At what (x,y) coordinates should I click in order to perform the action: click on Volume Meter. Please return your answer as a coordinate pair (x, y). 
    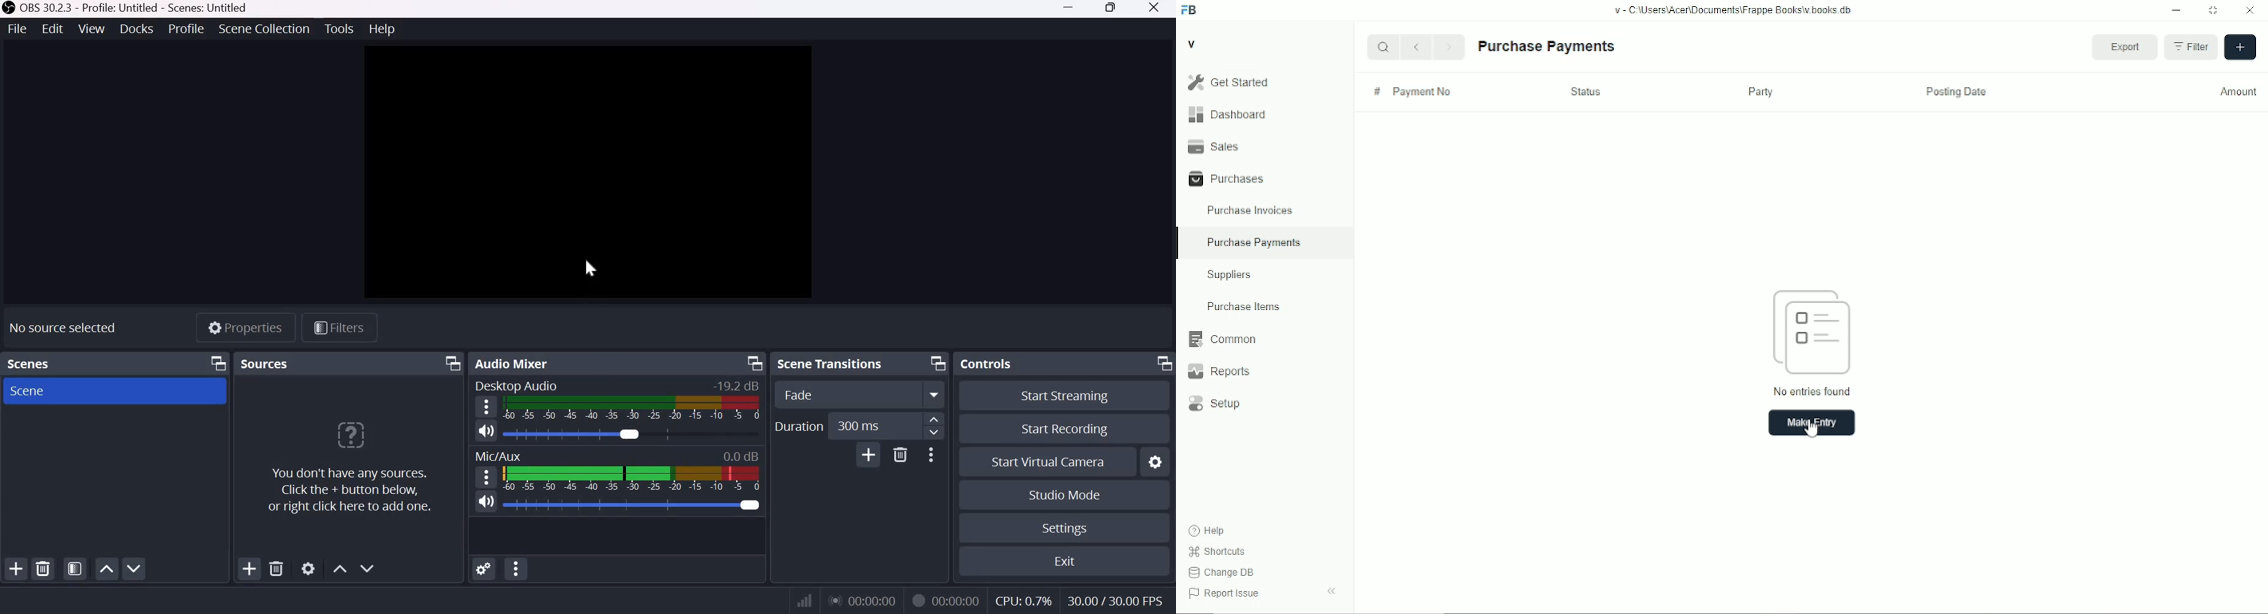
    Looking at the image, I should click on (631, 407).